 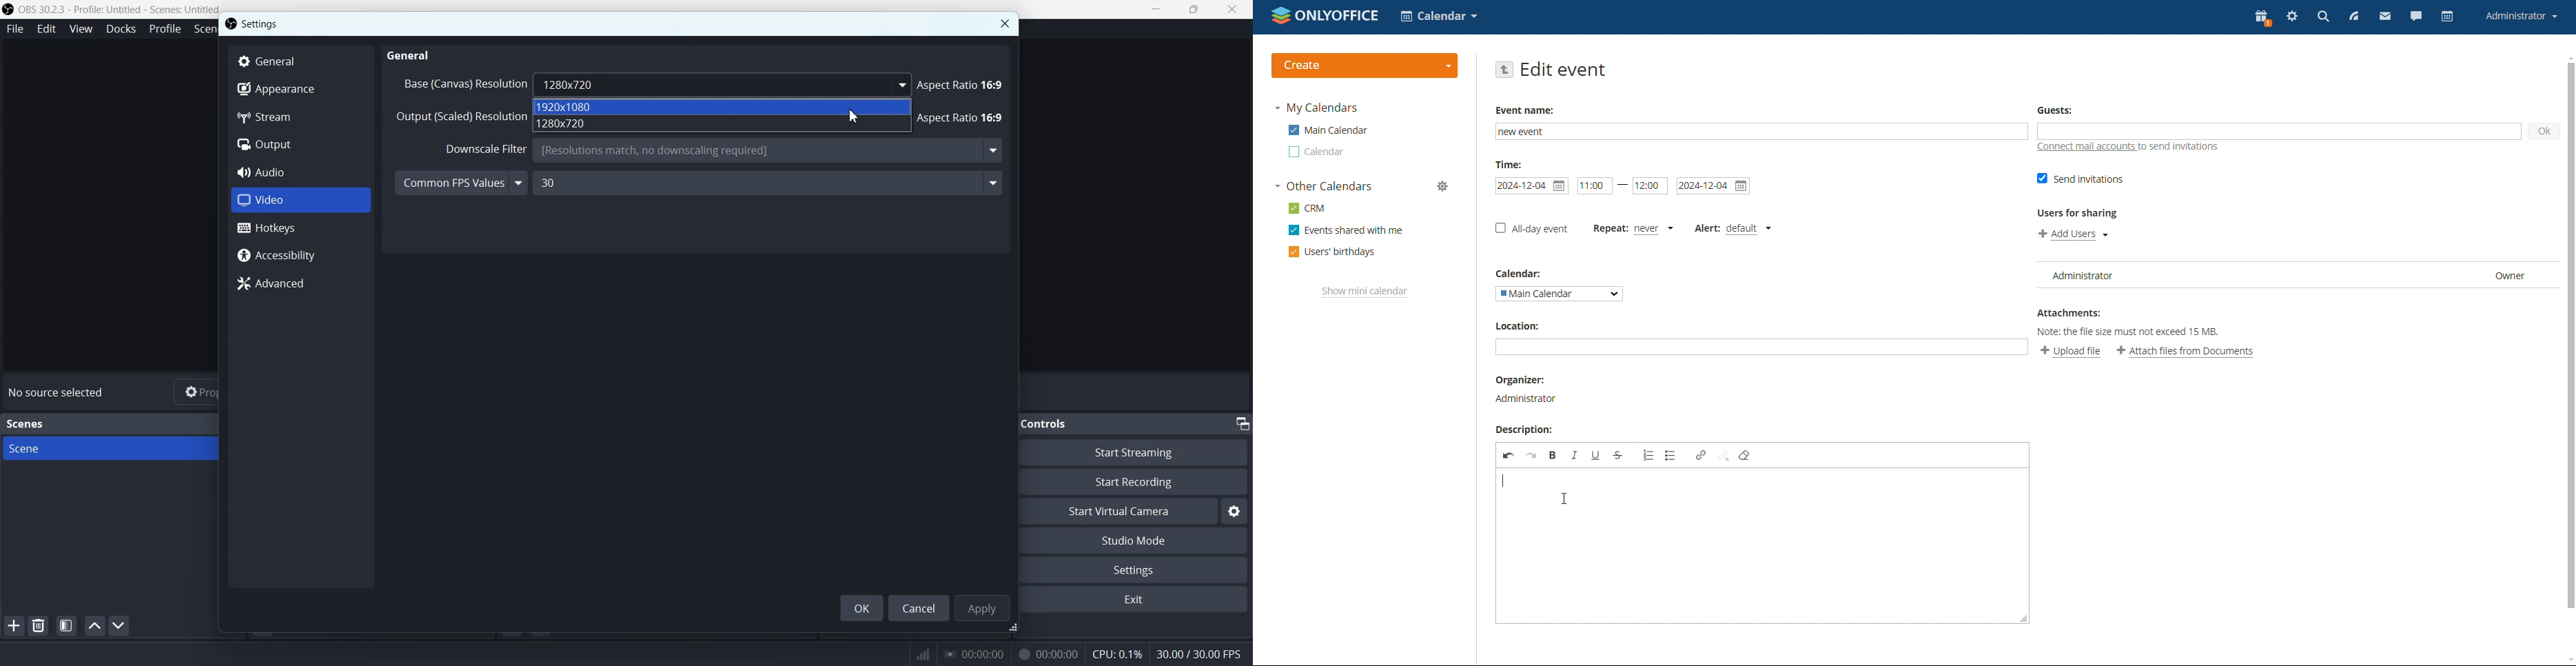 I want to click on General, so click(x=410, y=56).